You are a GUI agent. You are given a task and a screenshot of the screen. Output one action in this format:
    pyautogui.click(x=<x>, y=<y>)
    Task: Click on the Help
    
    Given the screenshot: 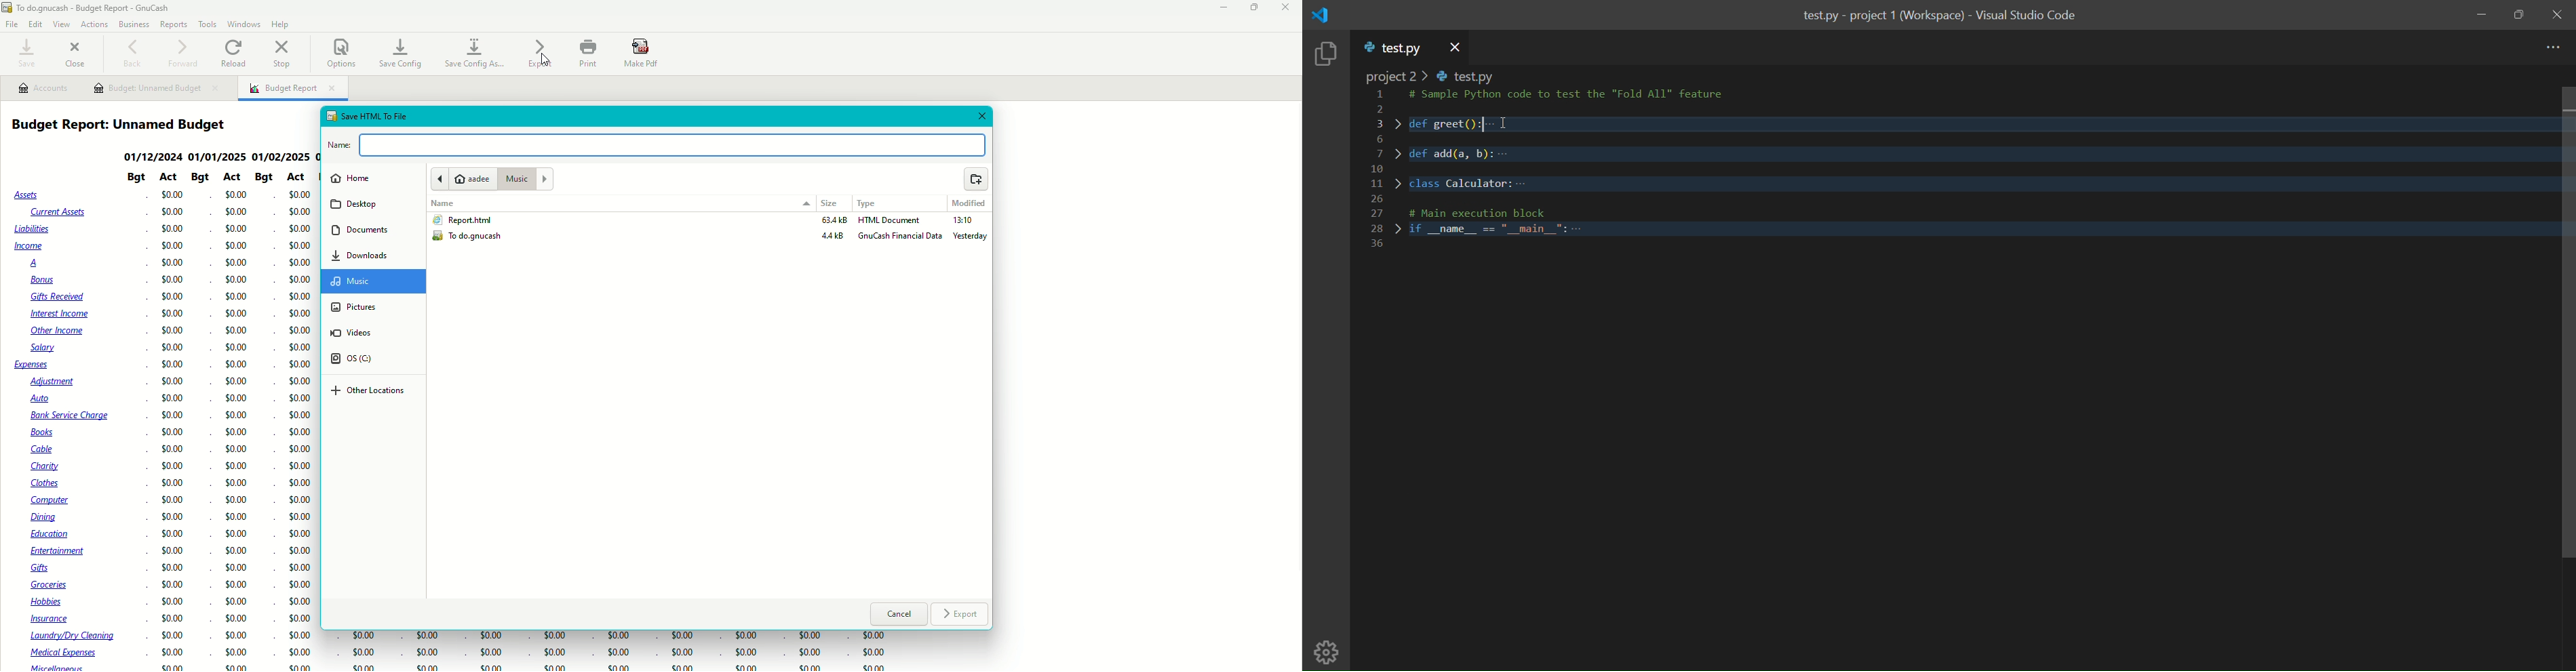 What is the action you would take?
    pyautogui.click(x=281, y=24)
    